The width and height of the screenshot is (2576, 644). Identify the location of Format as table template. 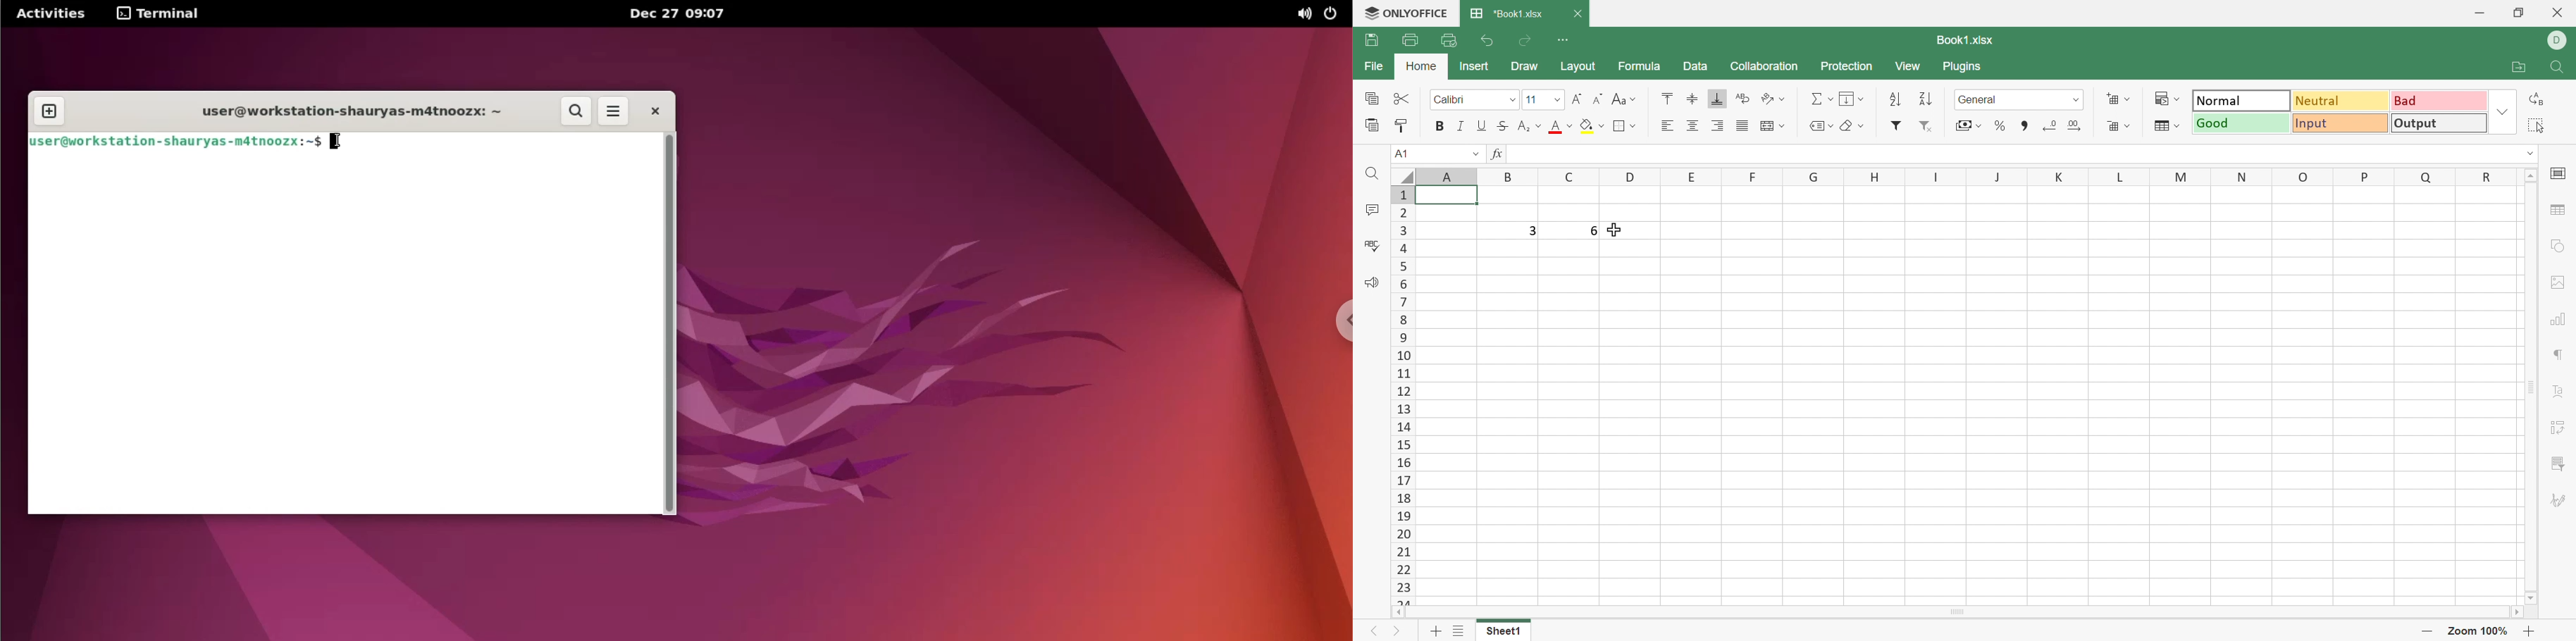
(2165, 124).